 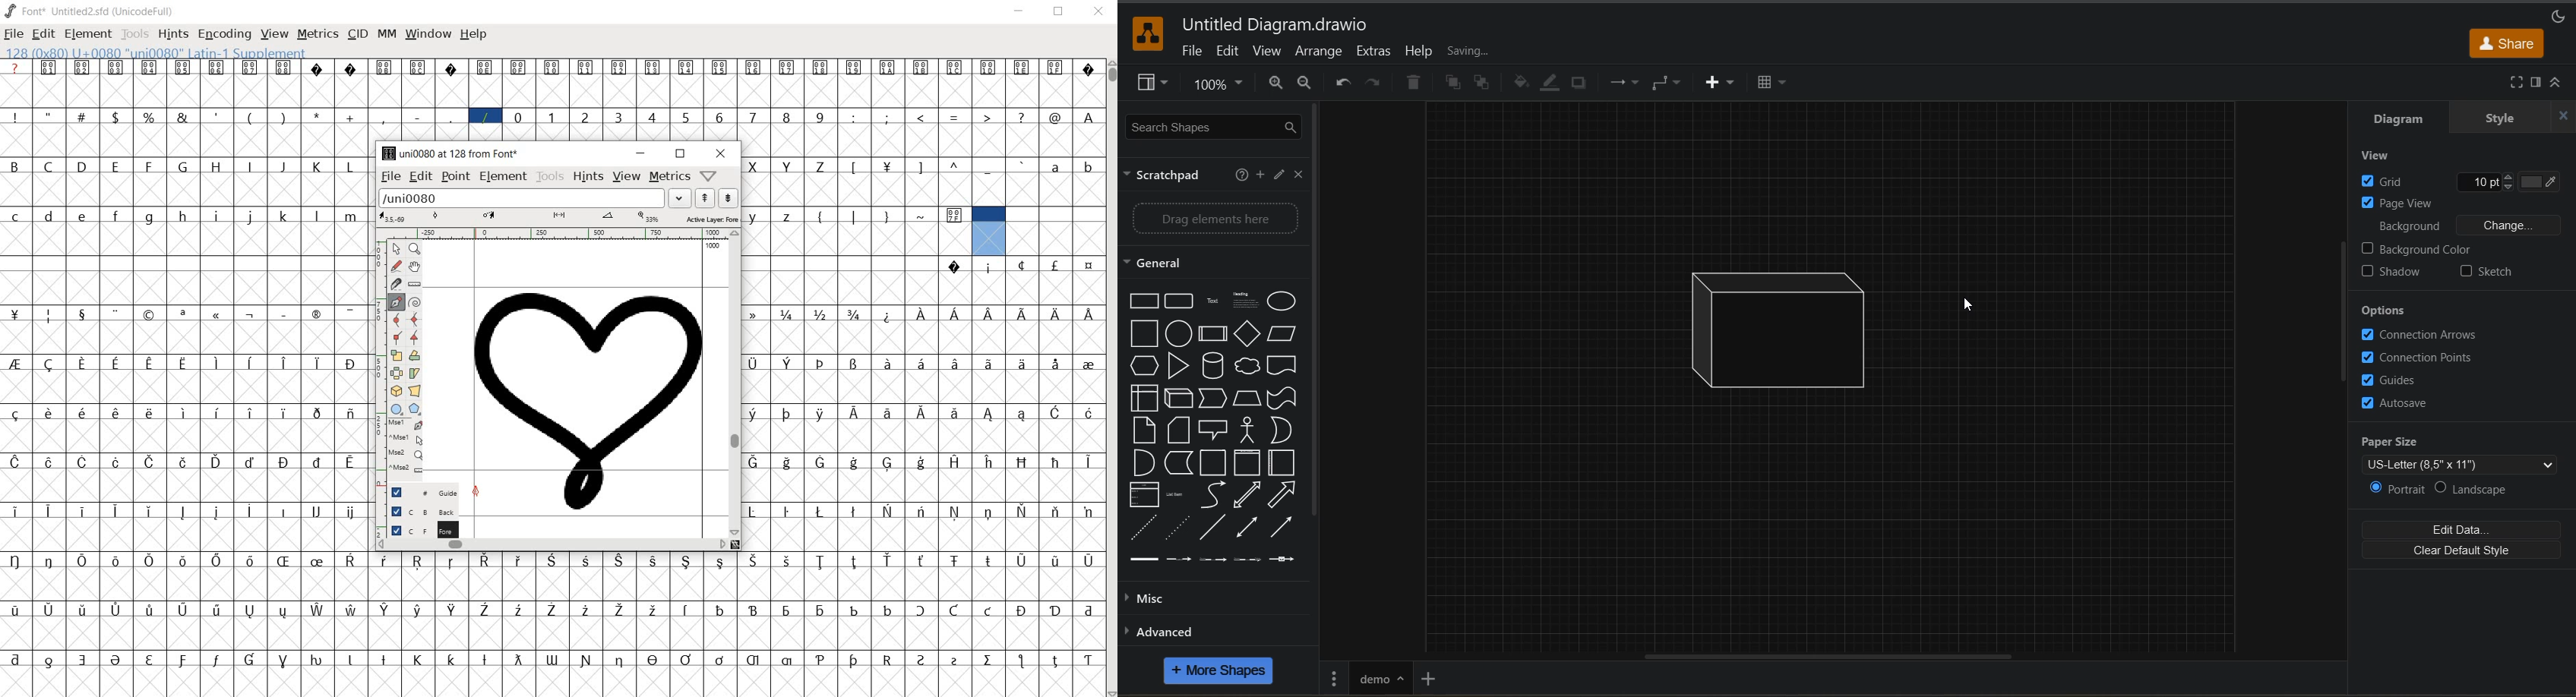 I want to click on TOOLS, so click(x=135, y=34).